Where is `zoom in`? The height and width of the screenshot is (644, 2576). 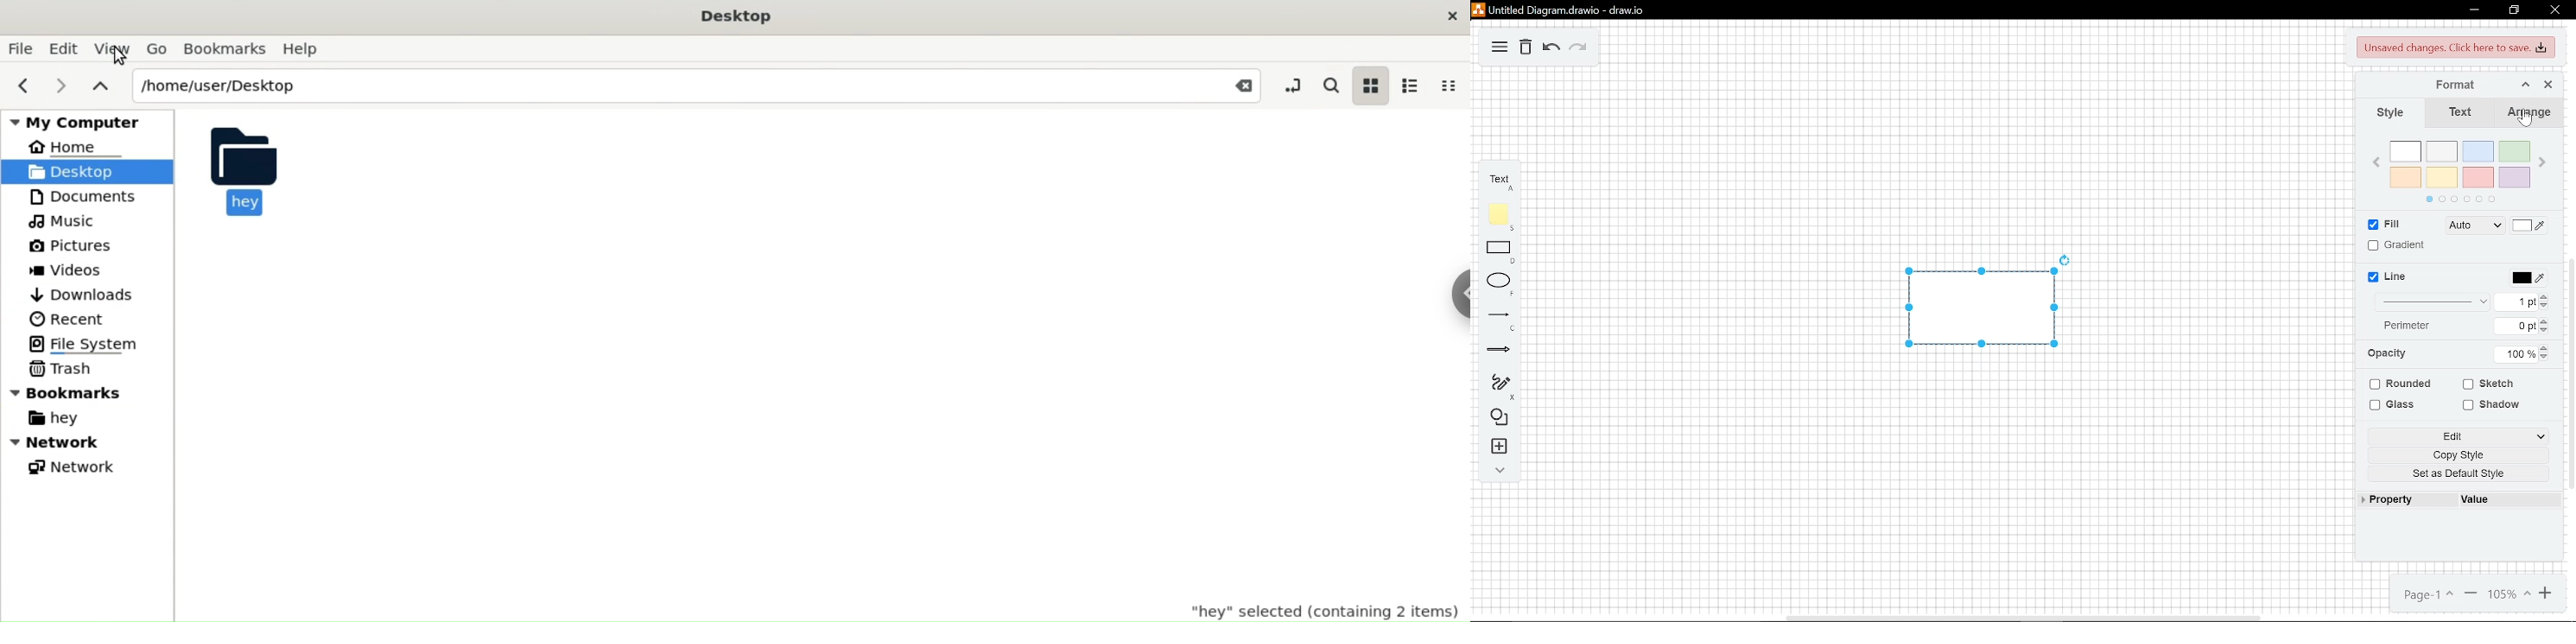 zoom in is located at coordinates (2509, 593).